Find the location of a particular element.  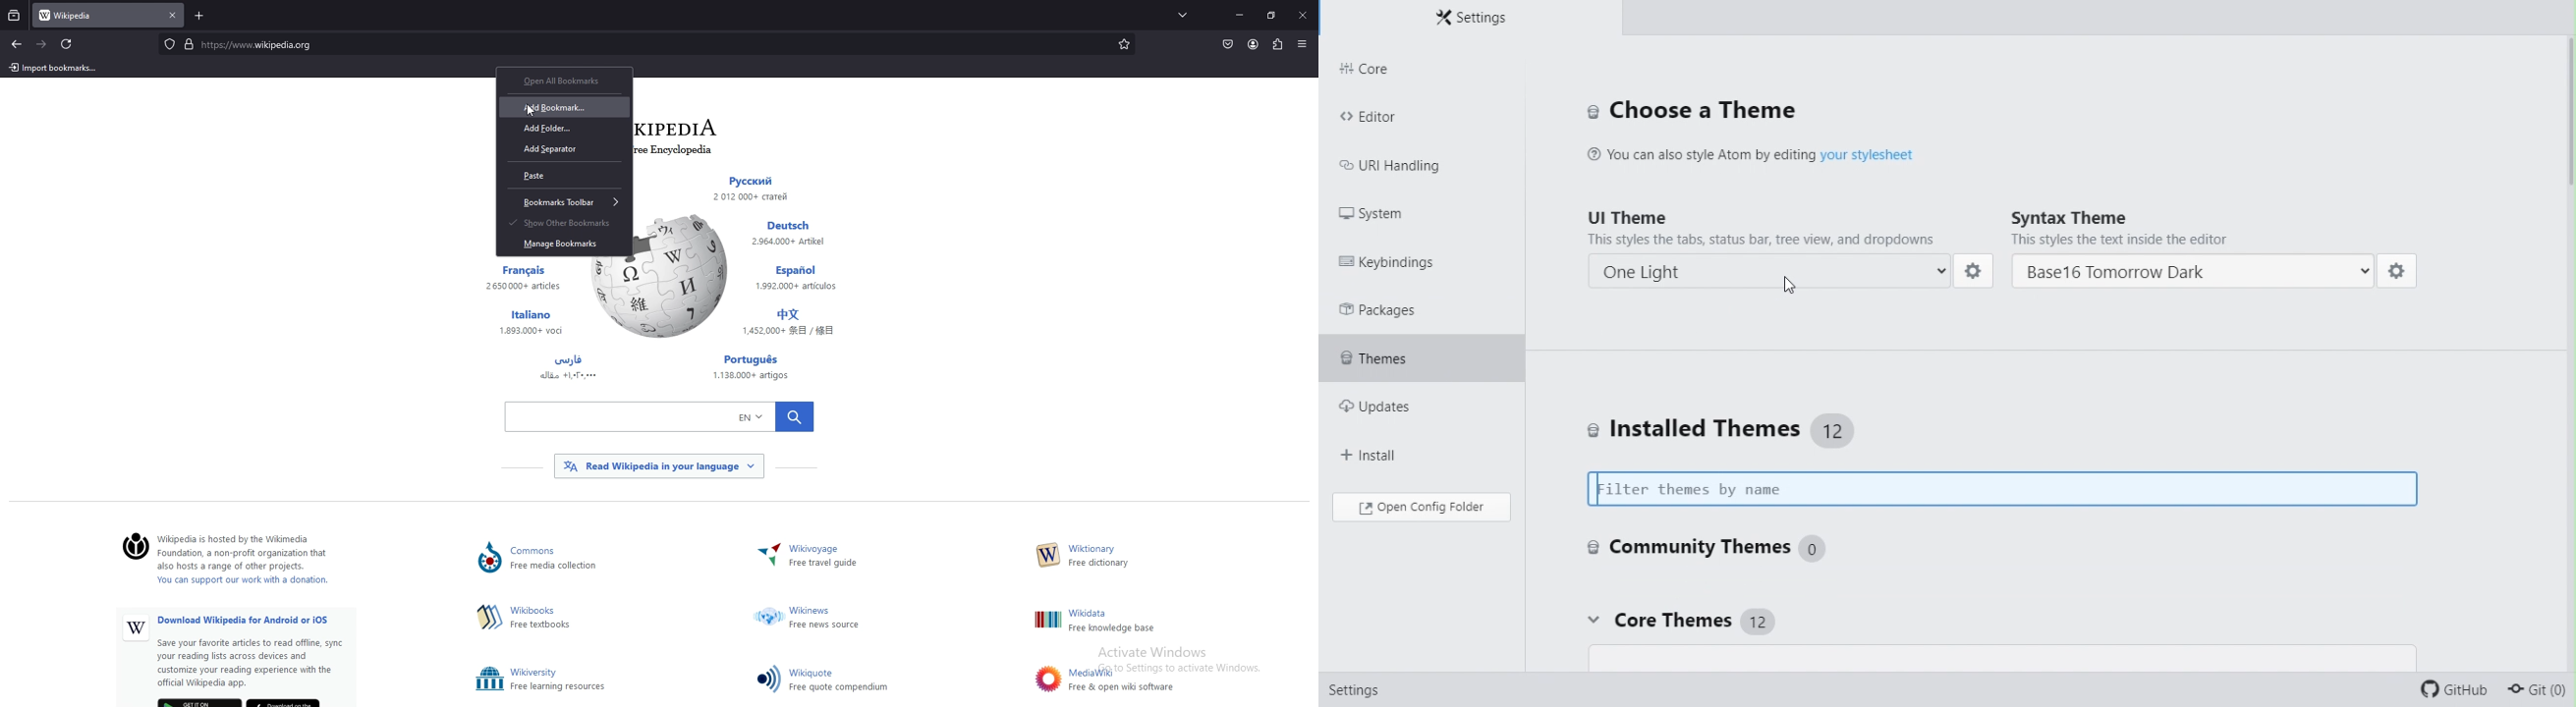

show other bookmarks is located at coordinates (565, 224).